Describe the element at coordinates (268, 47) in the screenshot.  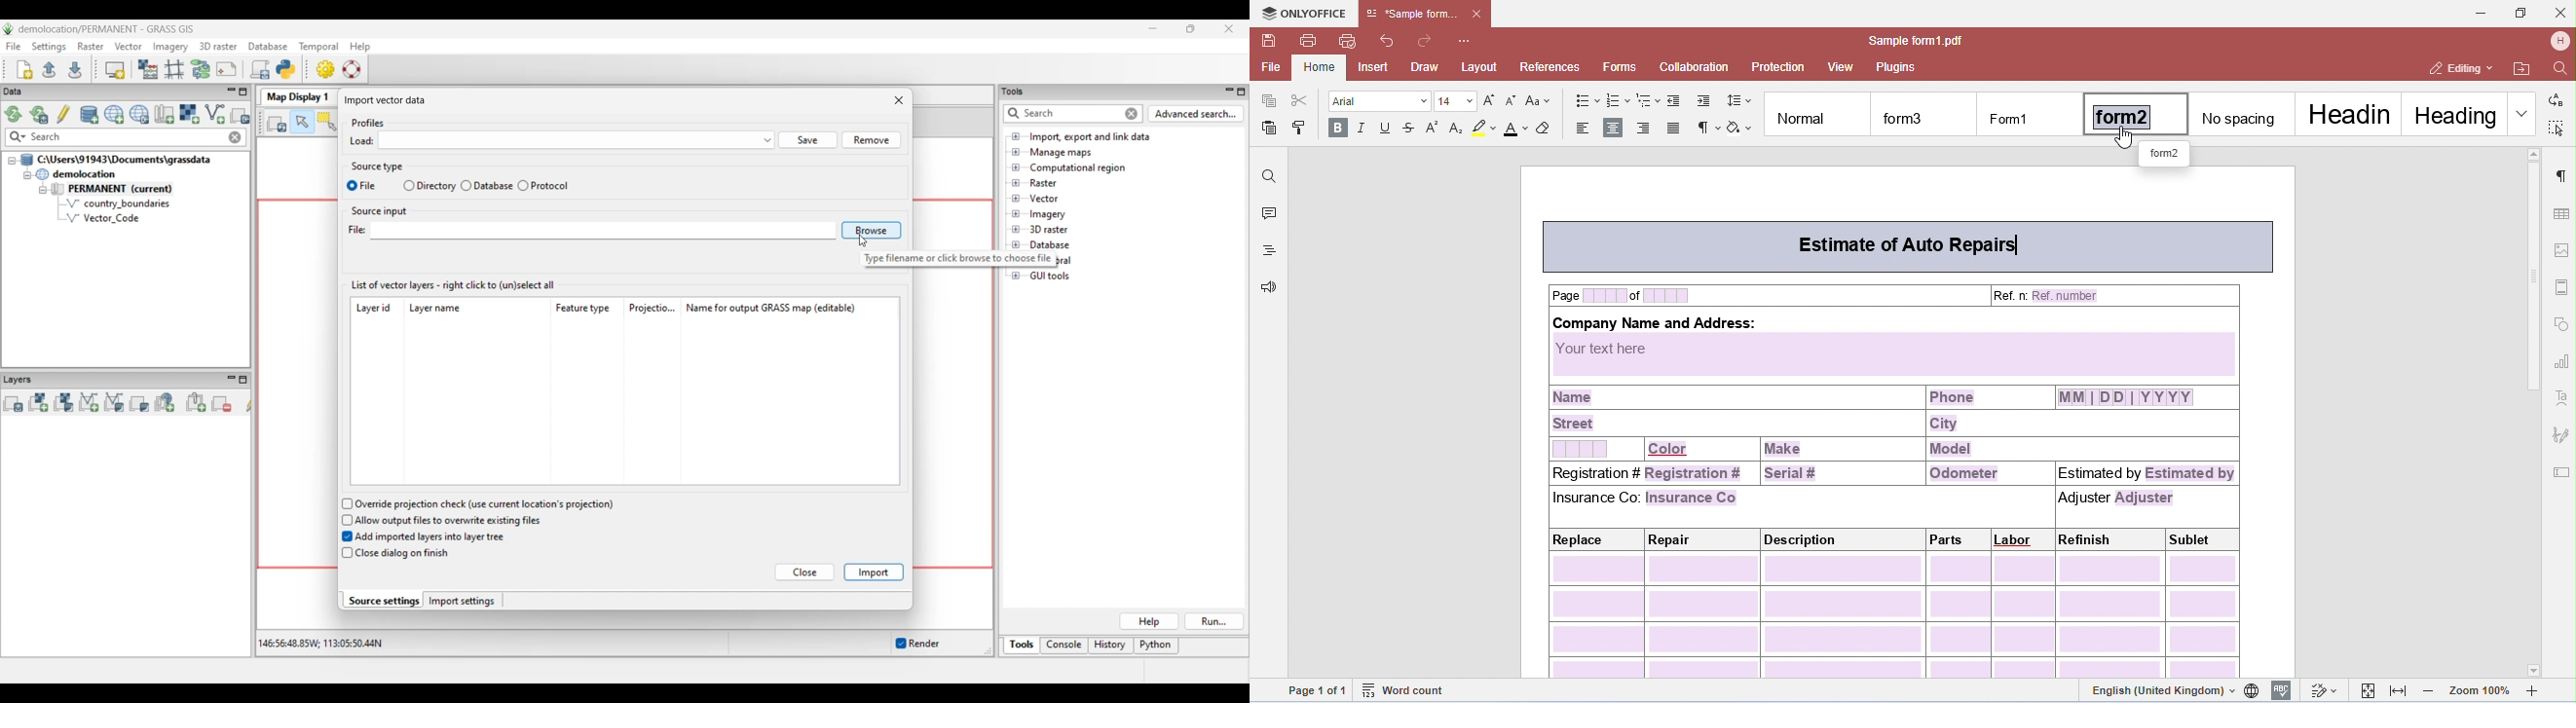
I see `Database menu` at that location.